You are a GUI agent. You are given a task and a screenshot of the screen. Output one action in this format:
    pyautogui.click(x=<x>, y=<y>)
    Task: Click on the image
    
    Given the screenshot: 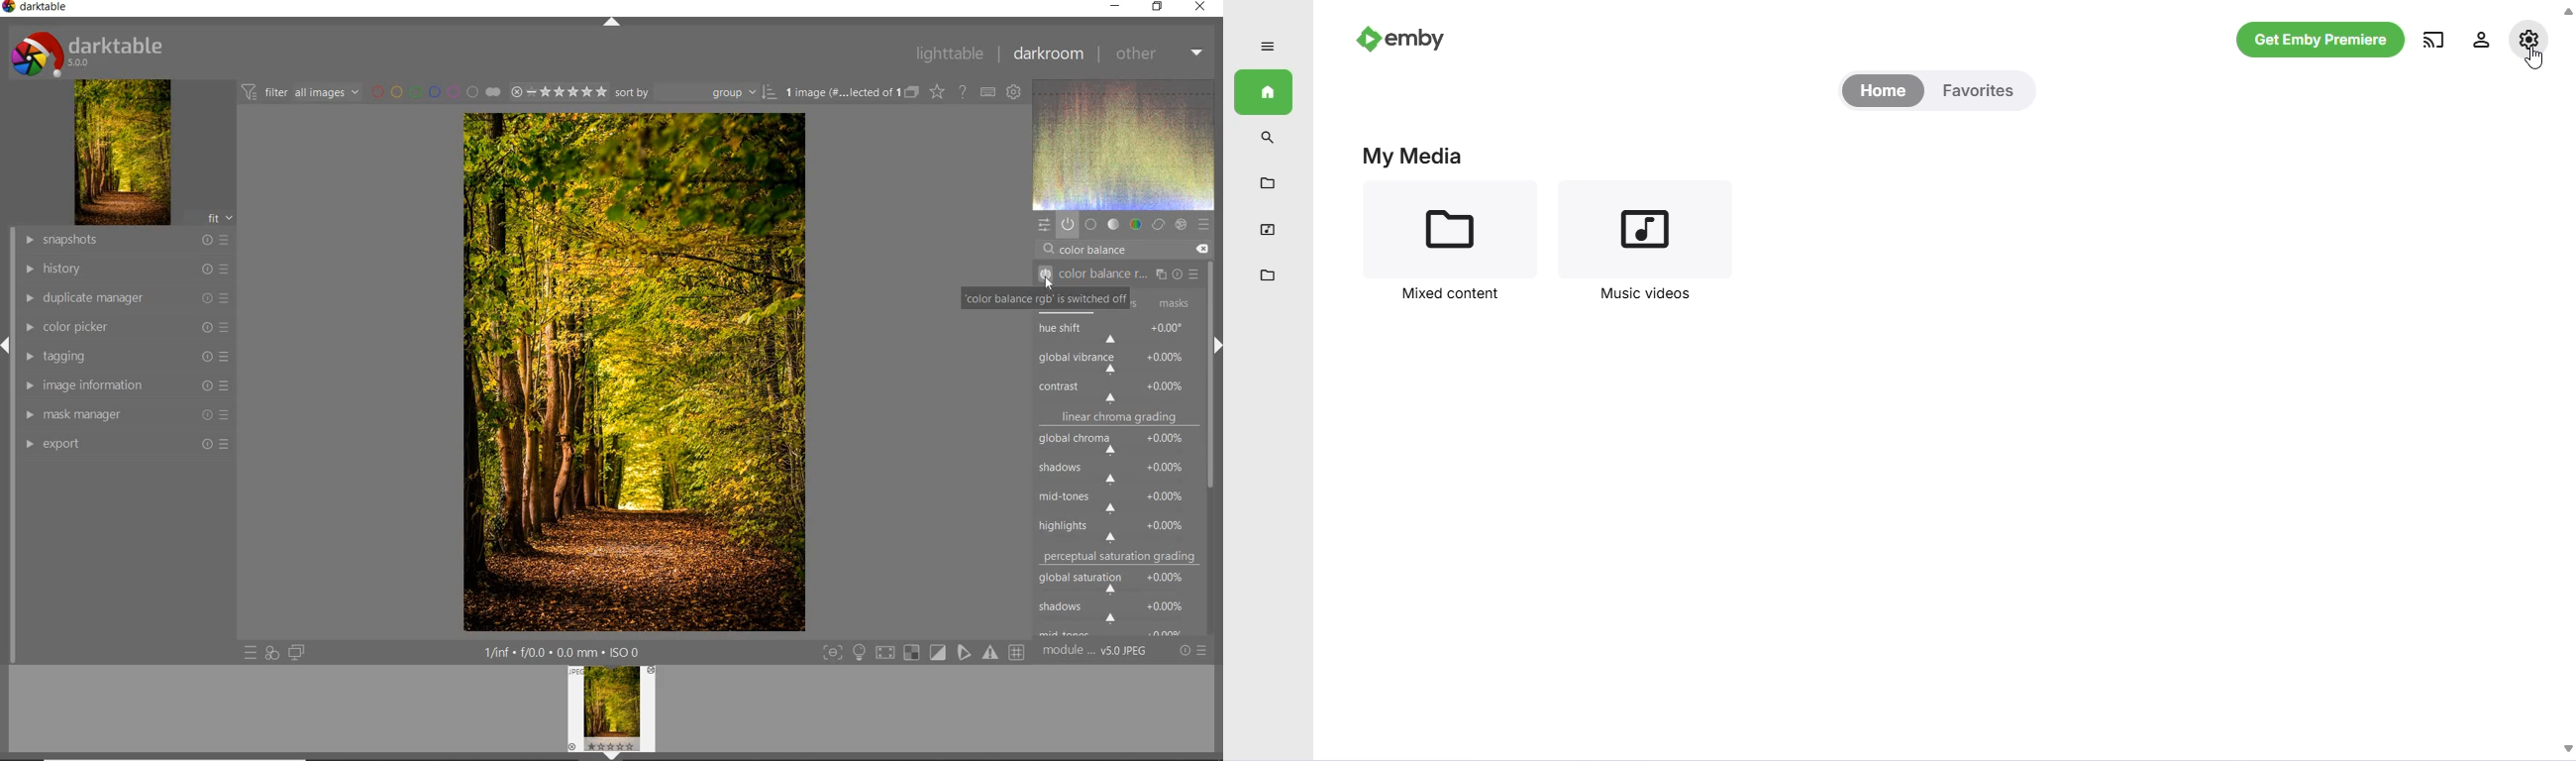 What is the action you would take?
    pyautogui.click(x=123, y=152)
    